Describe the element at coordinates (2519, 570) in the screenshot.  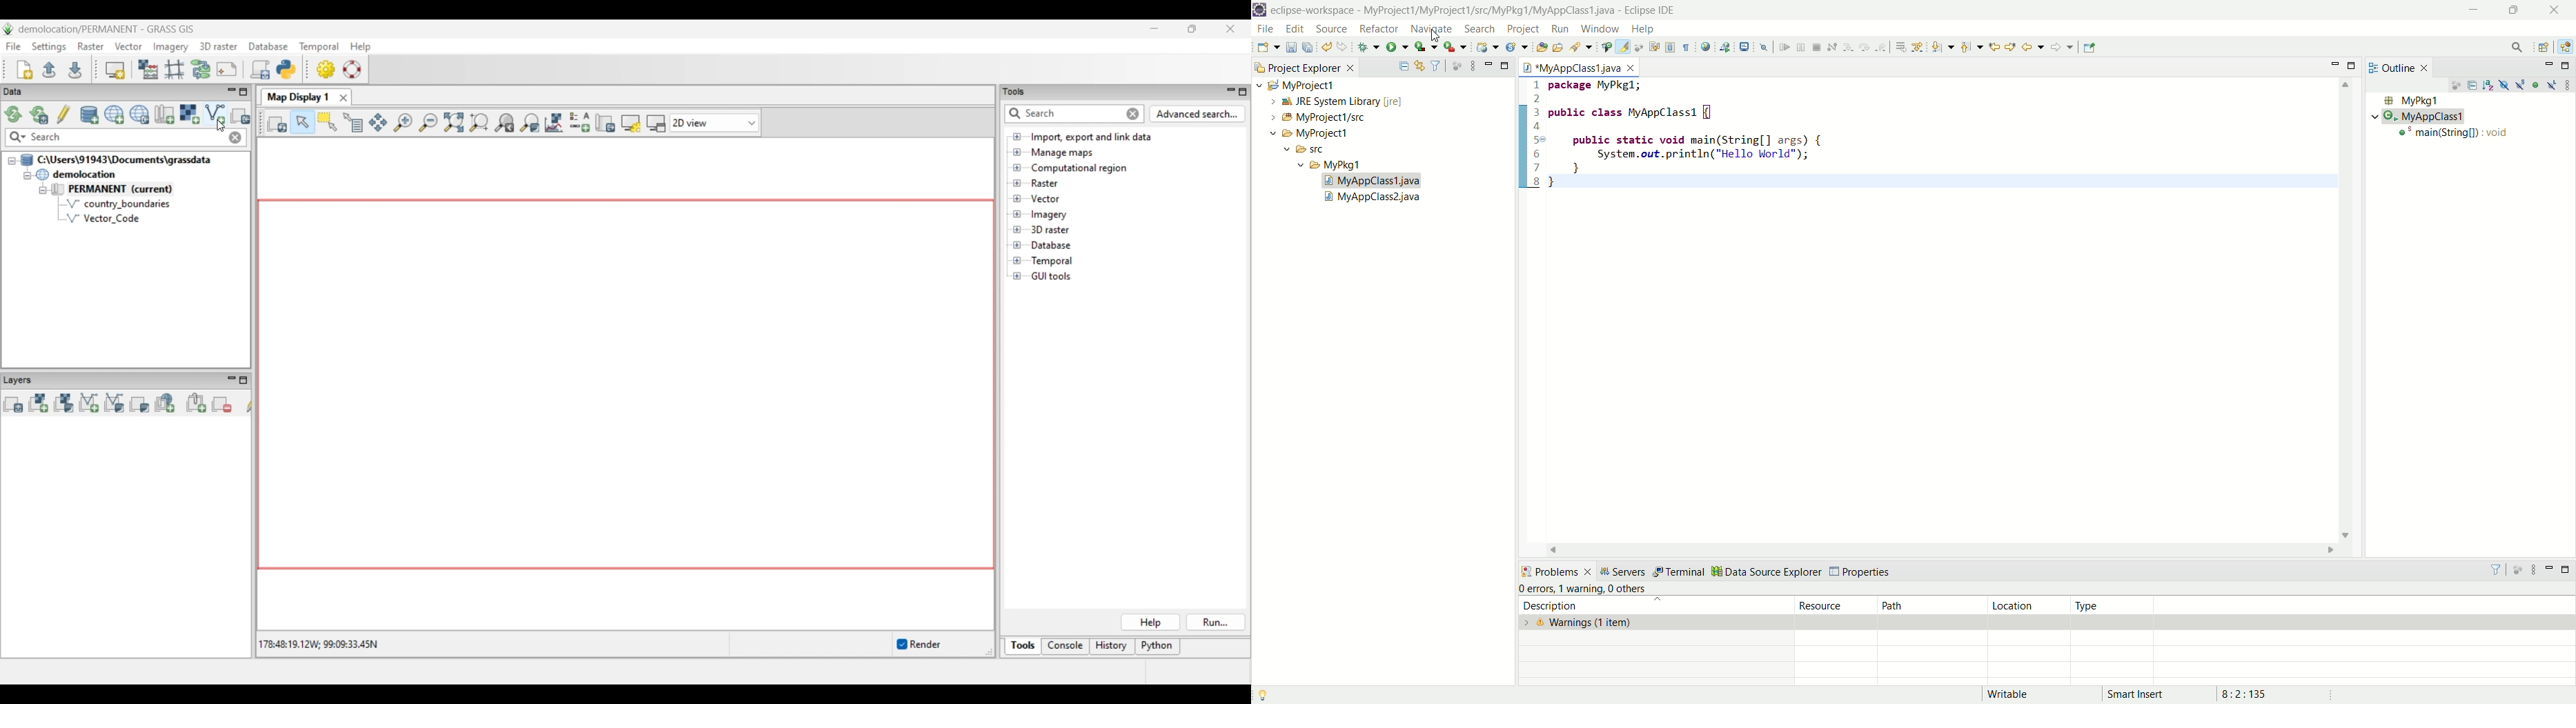
I see `focus on active task` at that location.